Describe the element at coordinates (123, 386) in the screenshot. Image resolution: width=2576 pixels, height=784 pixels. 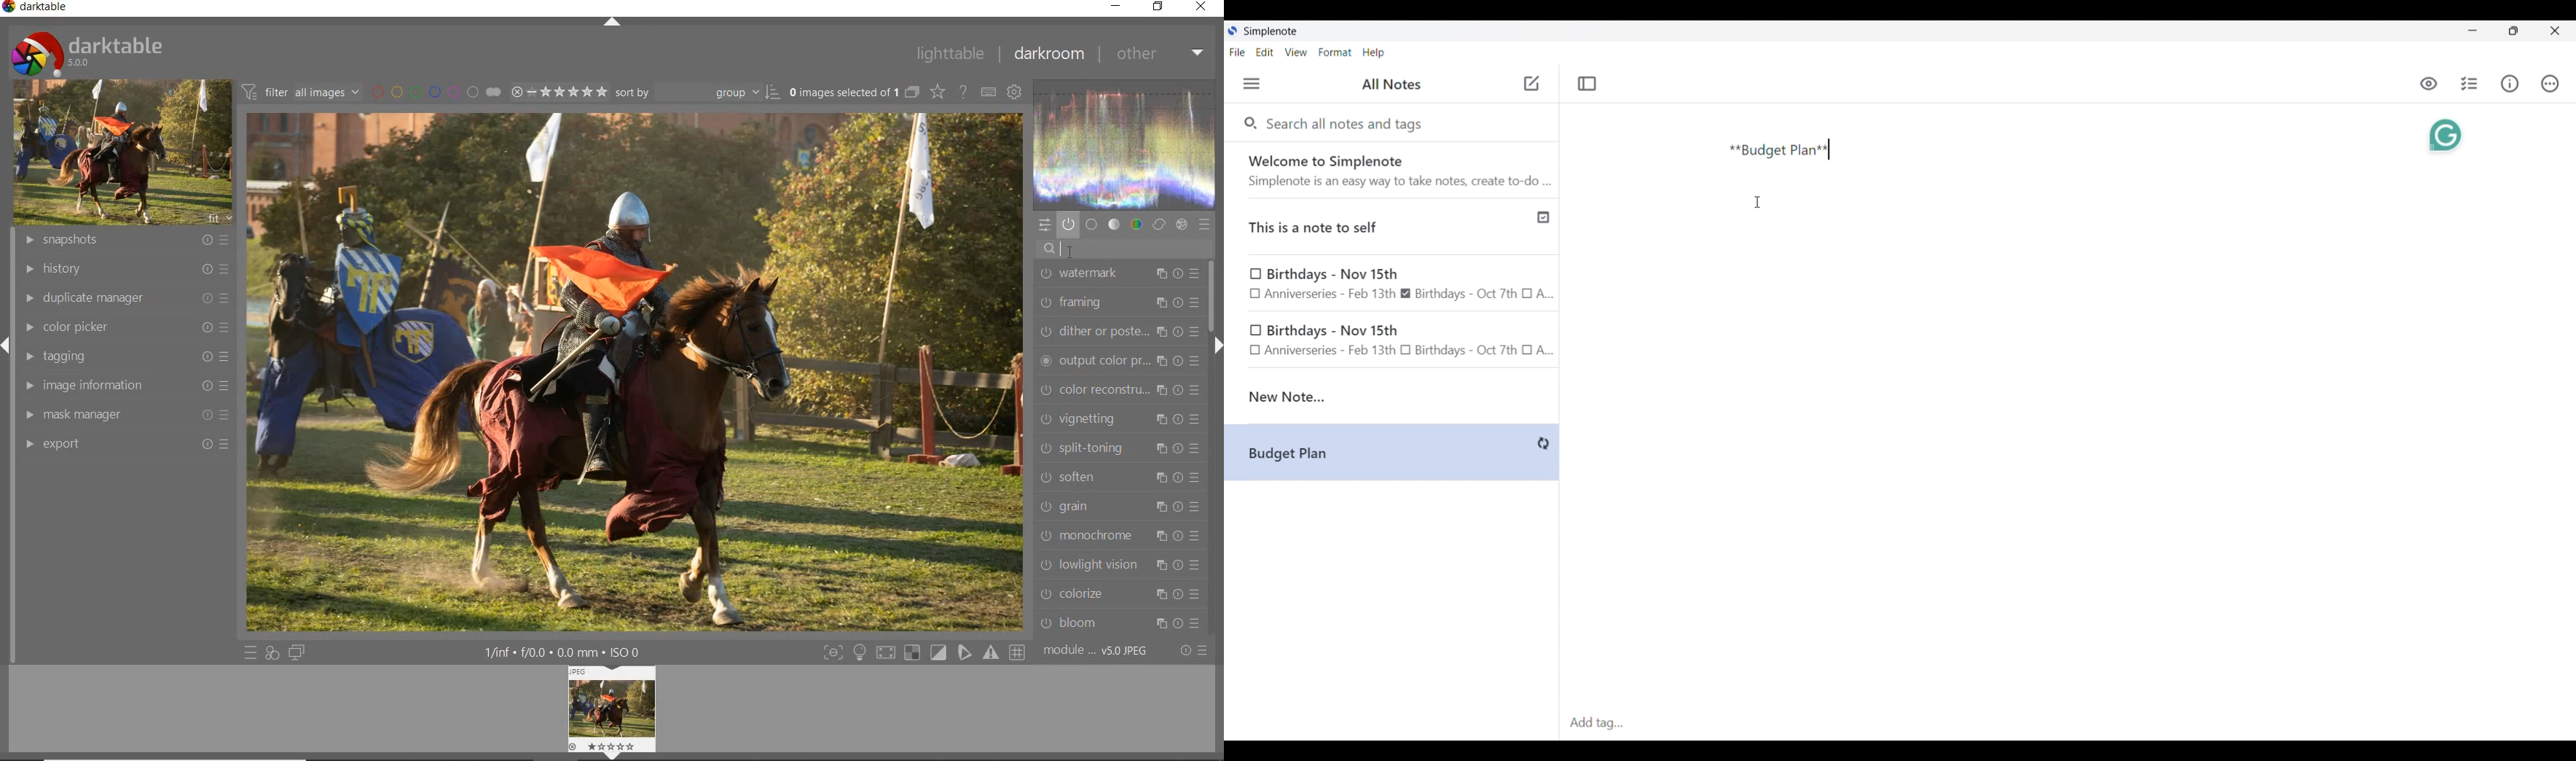
I see `image information` at that location.